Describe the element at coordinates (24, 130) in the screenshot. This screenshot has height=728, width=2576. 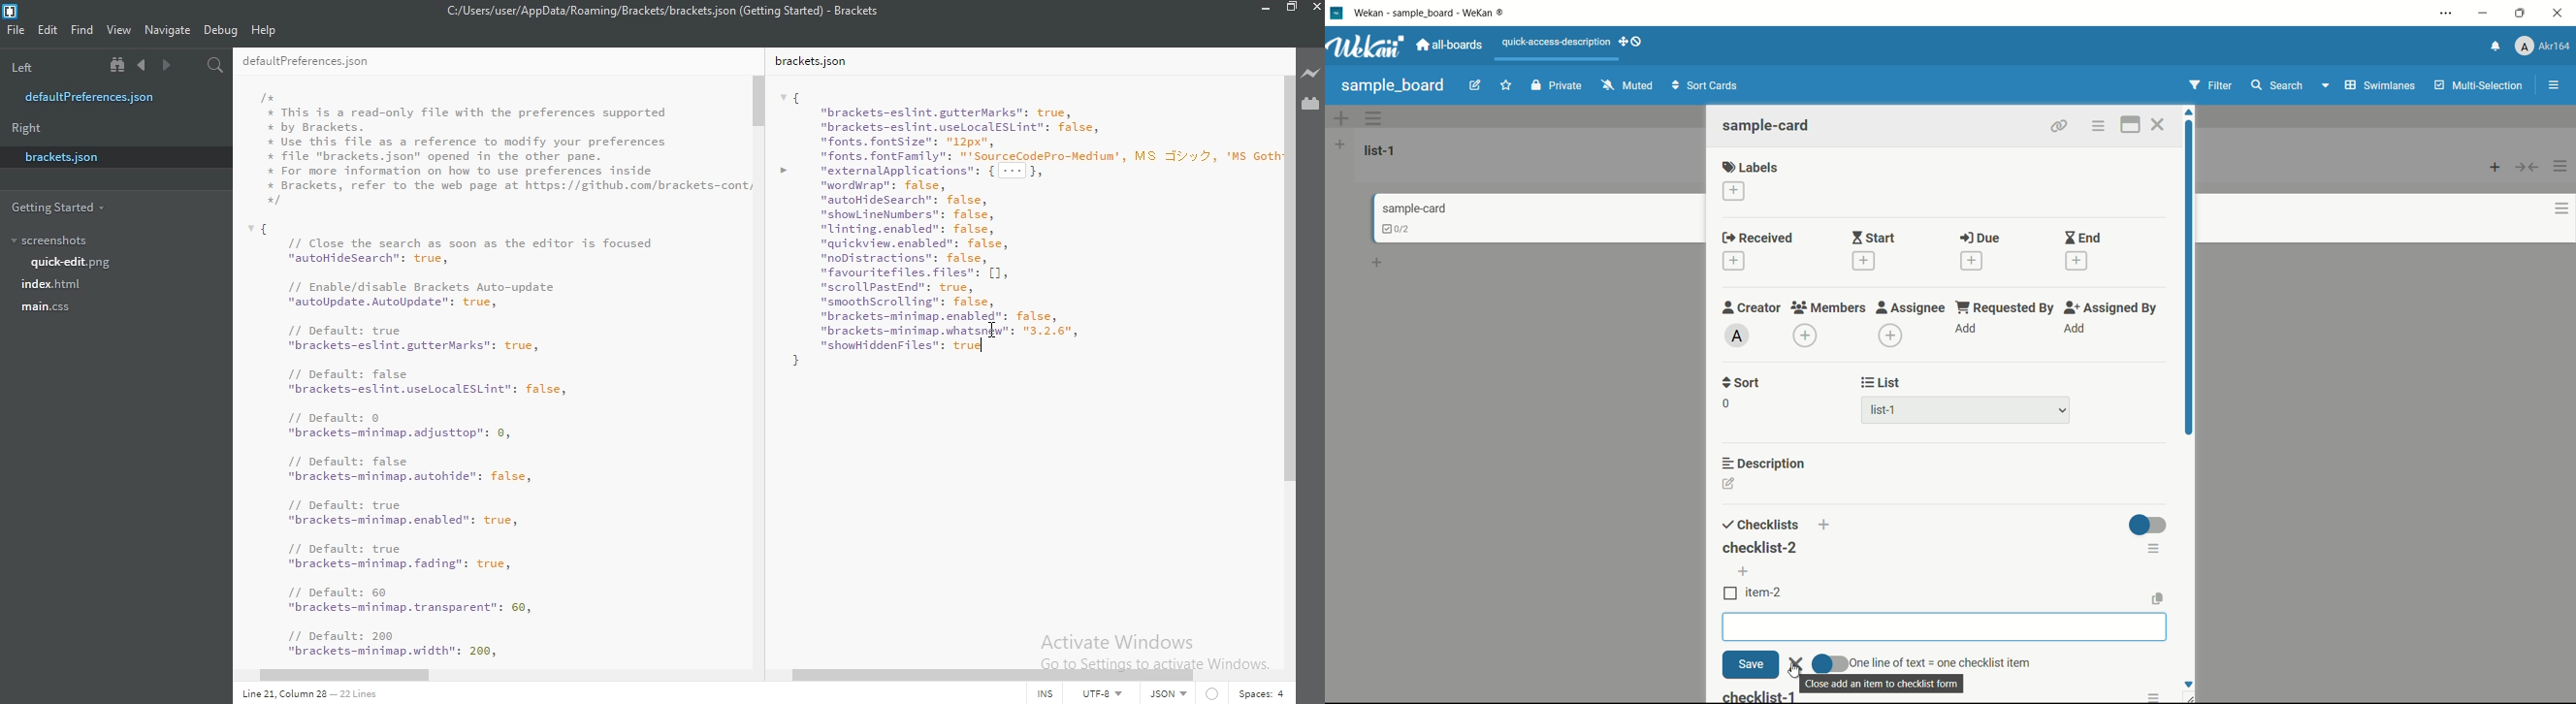
I see `right` at that location.